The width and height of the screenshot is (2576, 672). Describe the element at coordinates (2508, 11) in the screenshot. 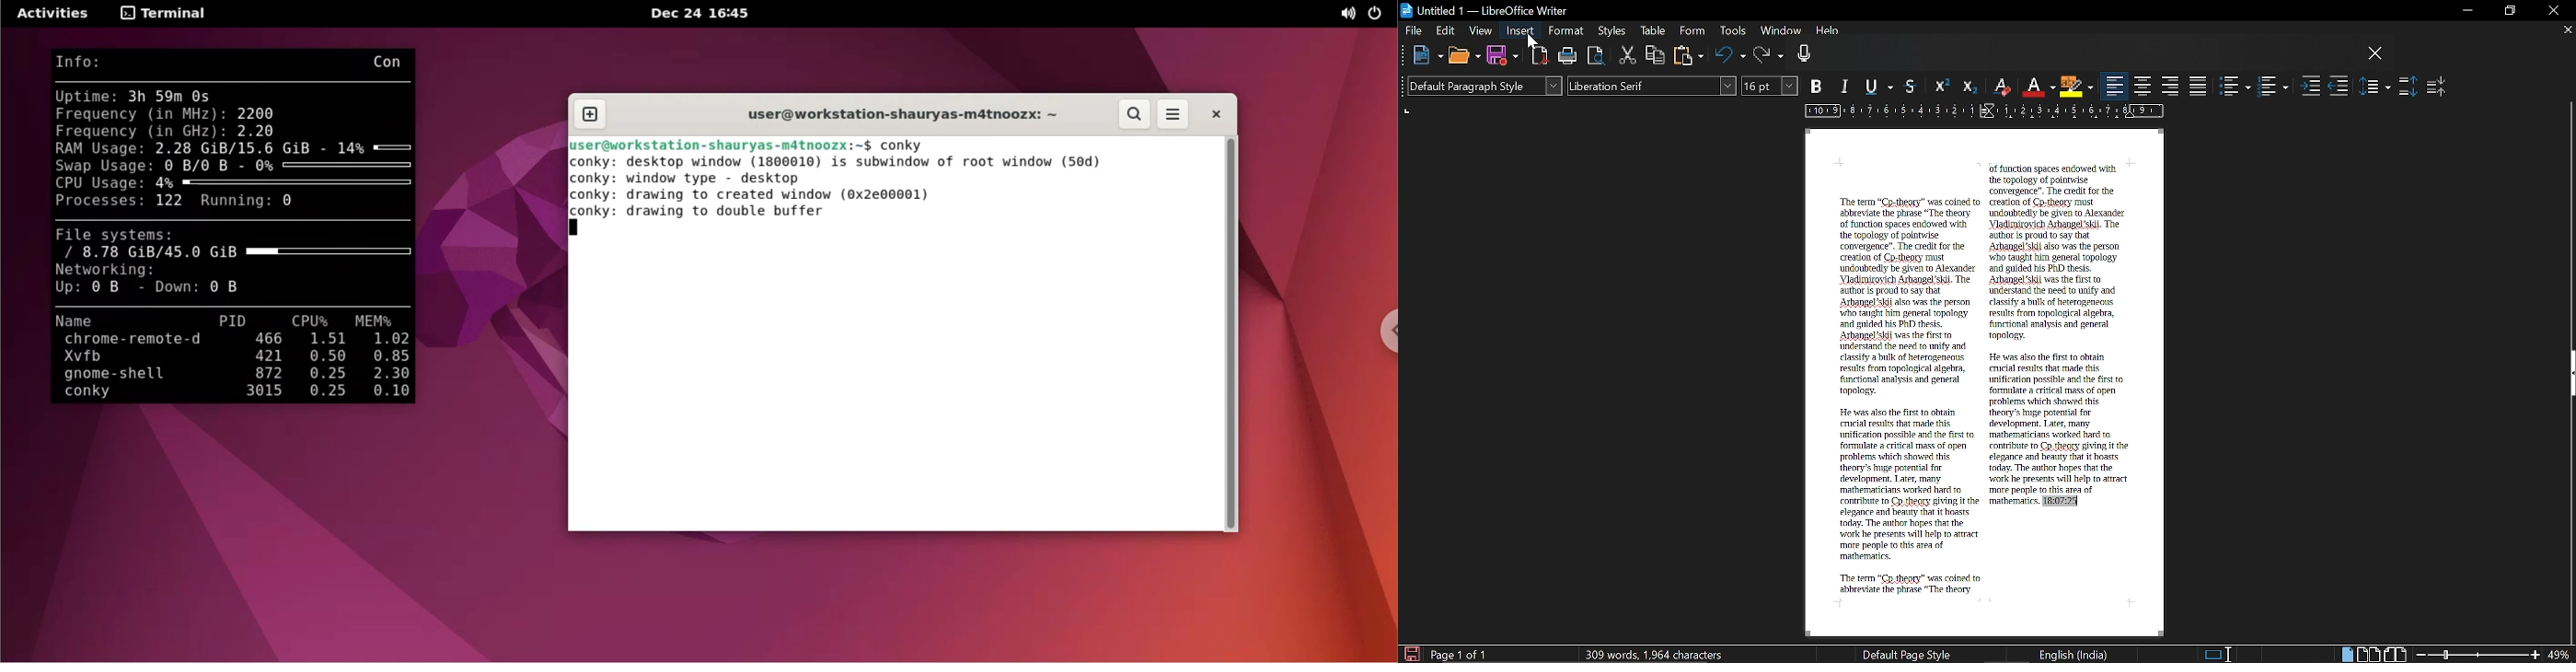

I see `Restore down` at that location.